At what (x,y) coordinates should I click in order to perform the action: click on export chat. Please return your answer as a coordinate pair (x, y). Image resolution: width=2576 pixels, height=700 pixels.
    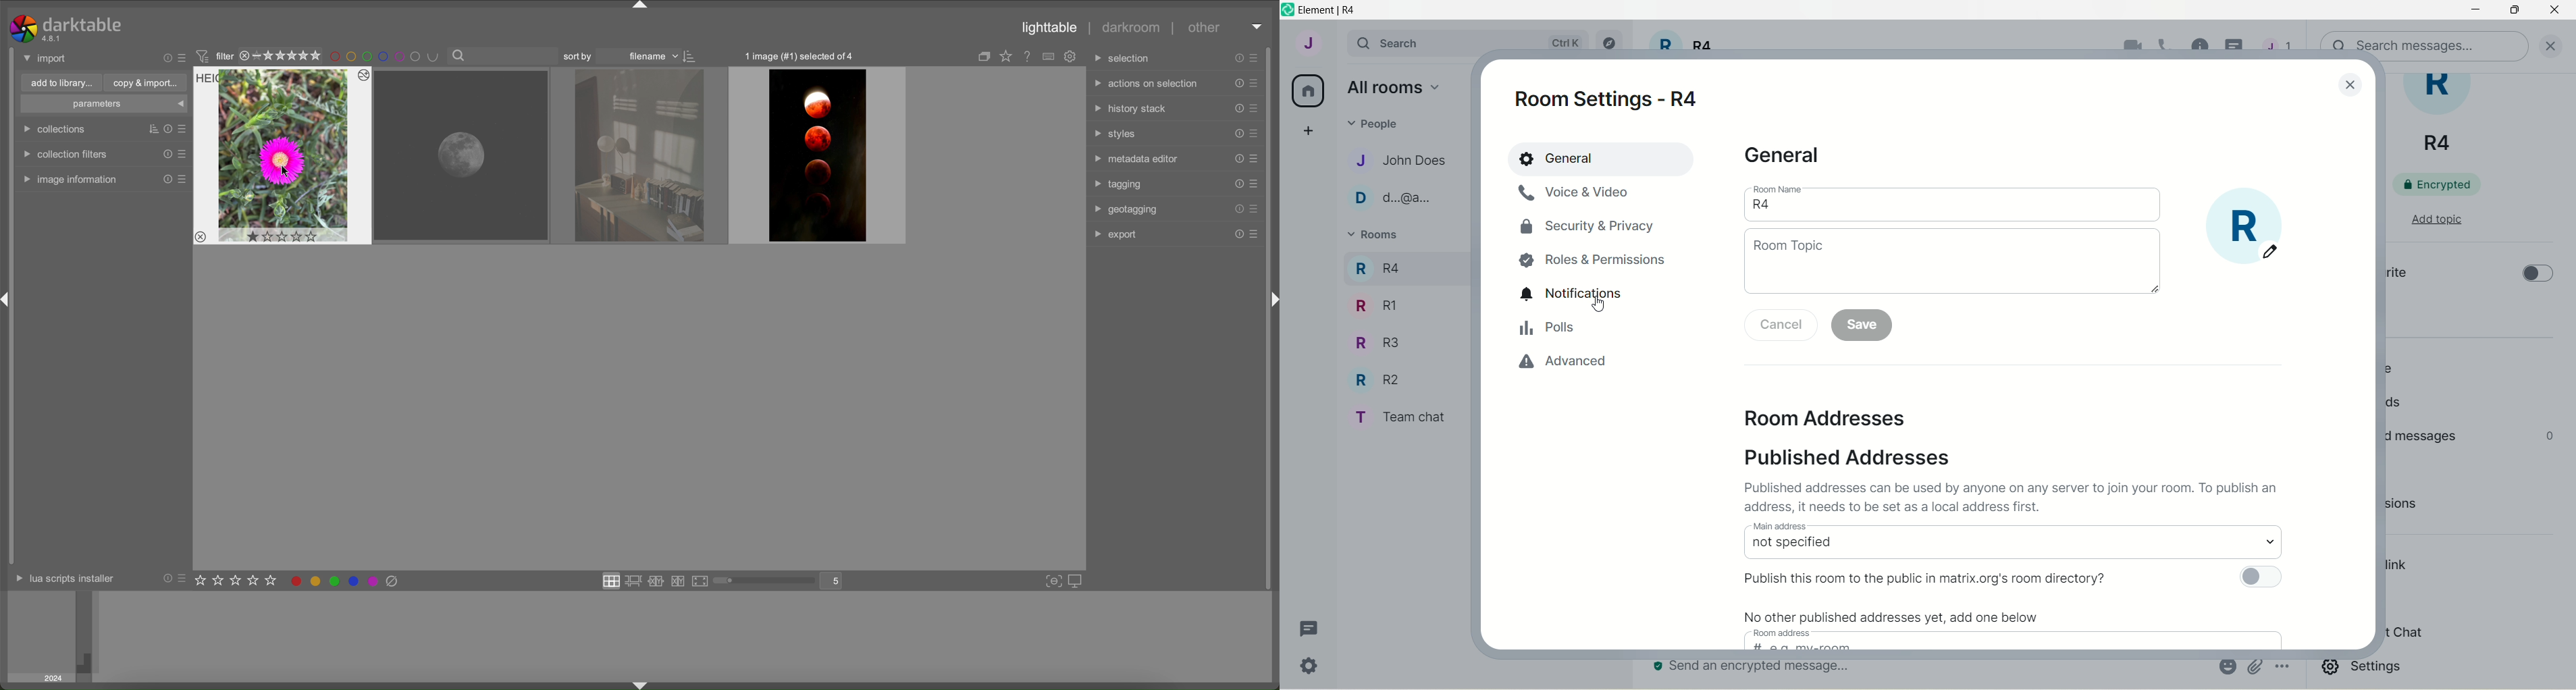
    Looking at the image, I should click on (2404, 633).